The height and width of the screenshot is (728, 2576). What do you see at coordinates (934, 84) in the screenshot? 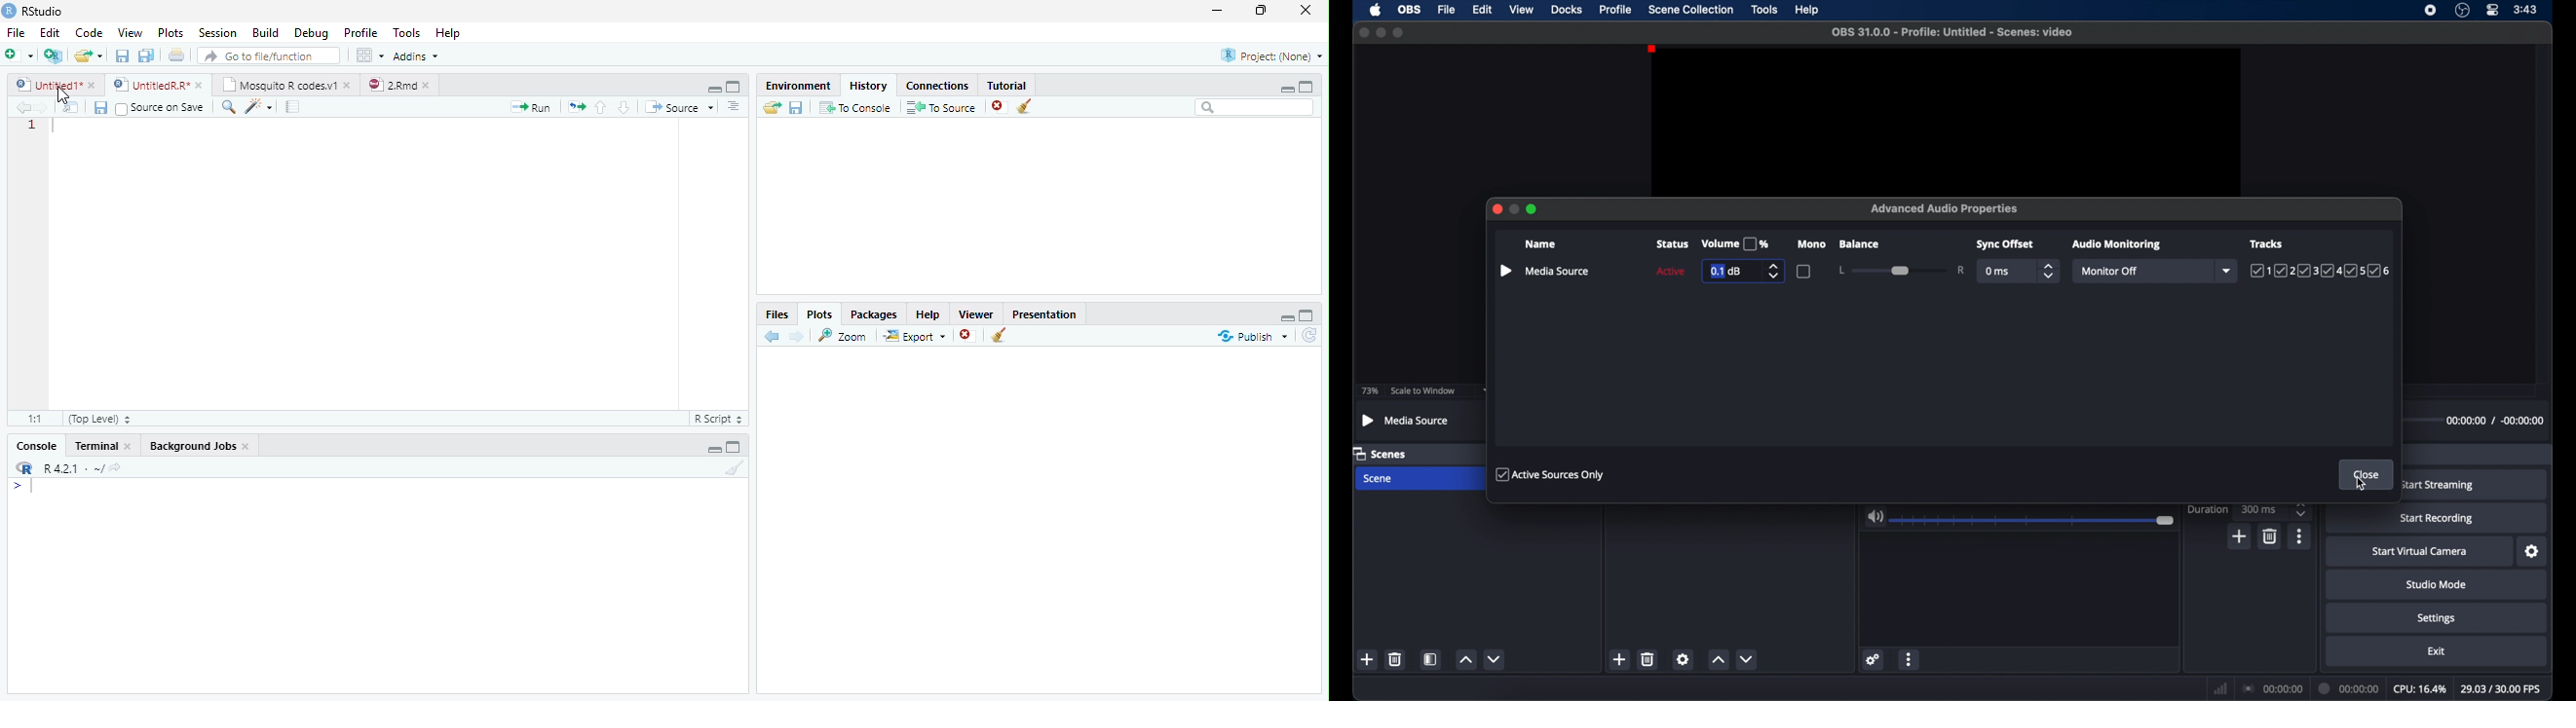
I see `‘Connections` at bounding box center [934, 84].